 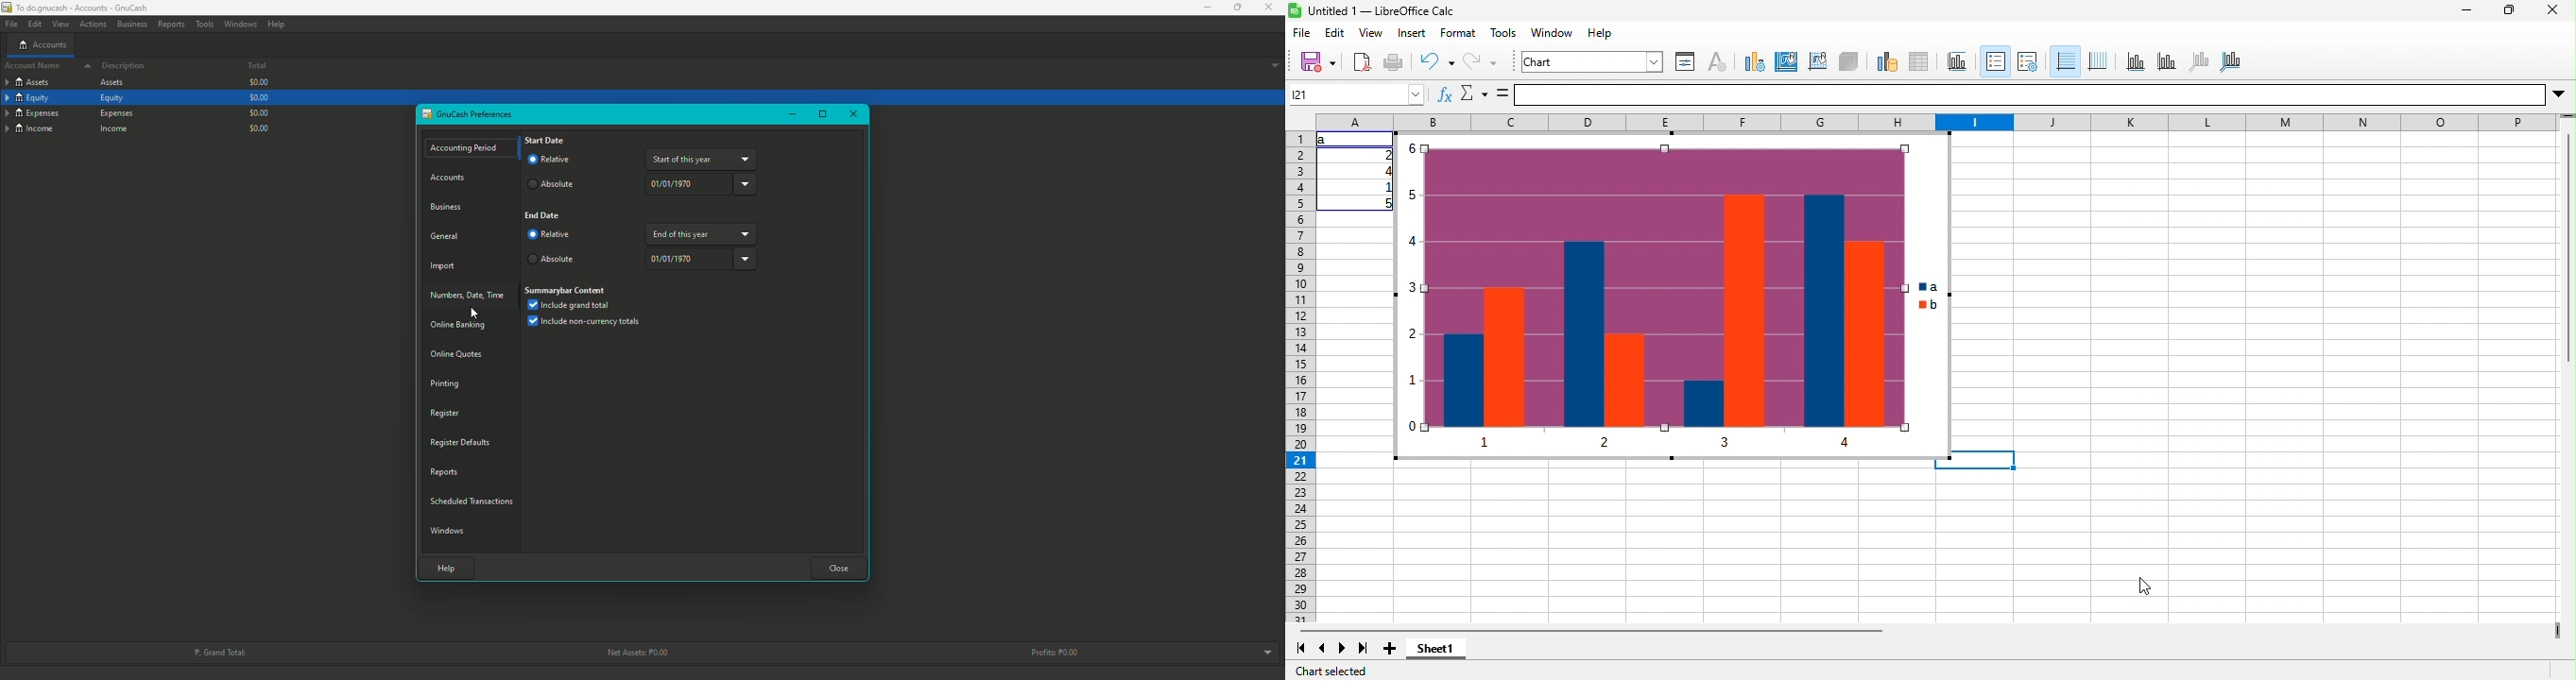 What do you see at coordinates (92, 25) in the screenshot?
I see `Actions` at bounding box center [92, 25].